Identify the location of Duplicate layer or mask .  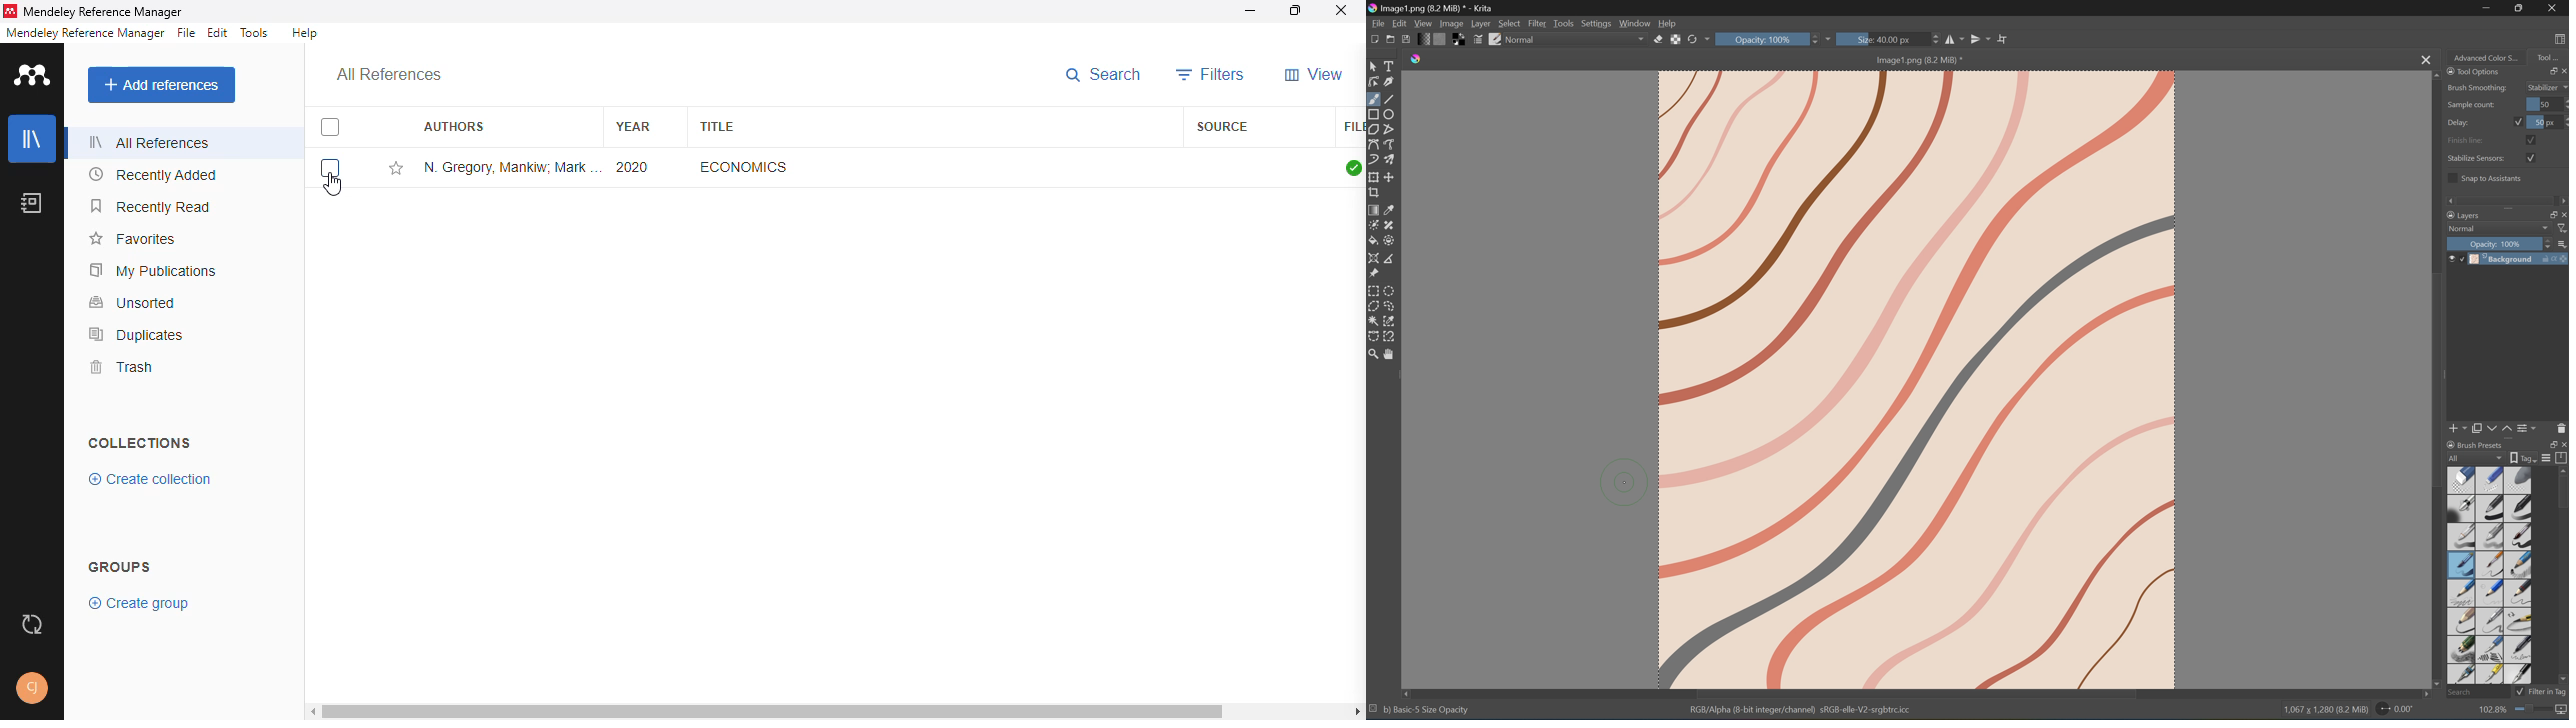
(2477, 429).